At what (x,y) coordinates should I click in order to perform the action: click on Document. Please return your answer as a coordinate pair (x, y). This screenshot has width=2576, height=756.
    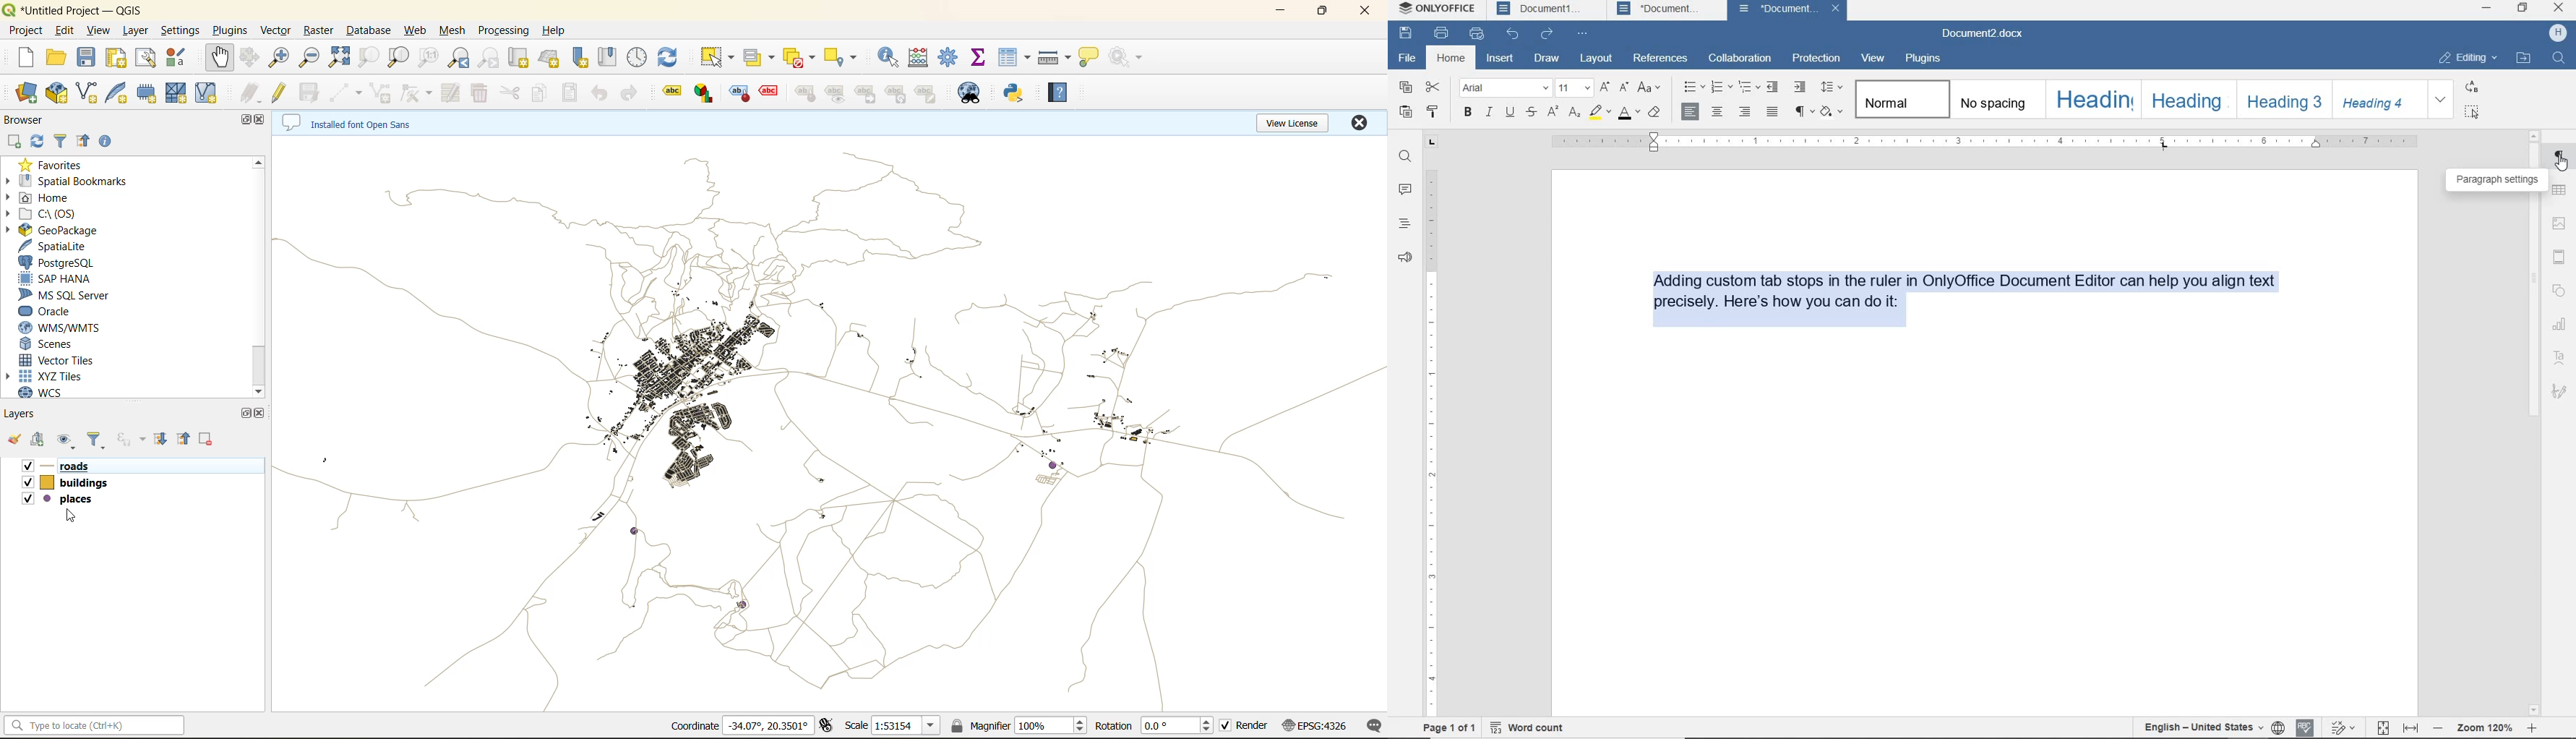
    Looking at the image, I should click on (1781, 10).